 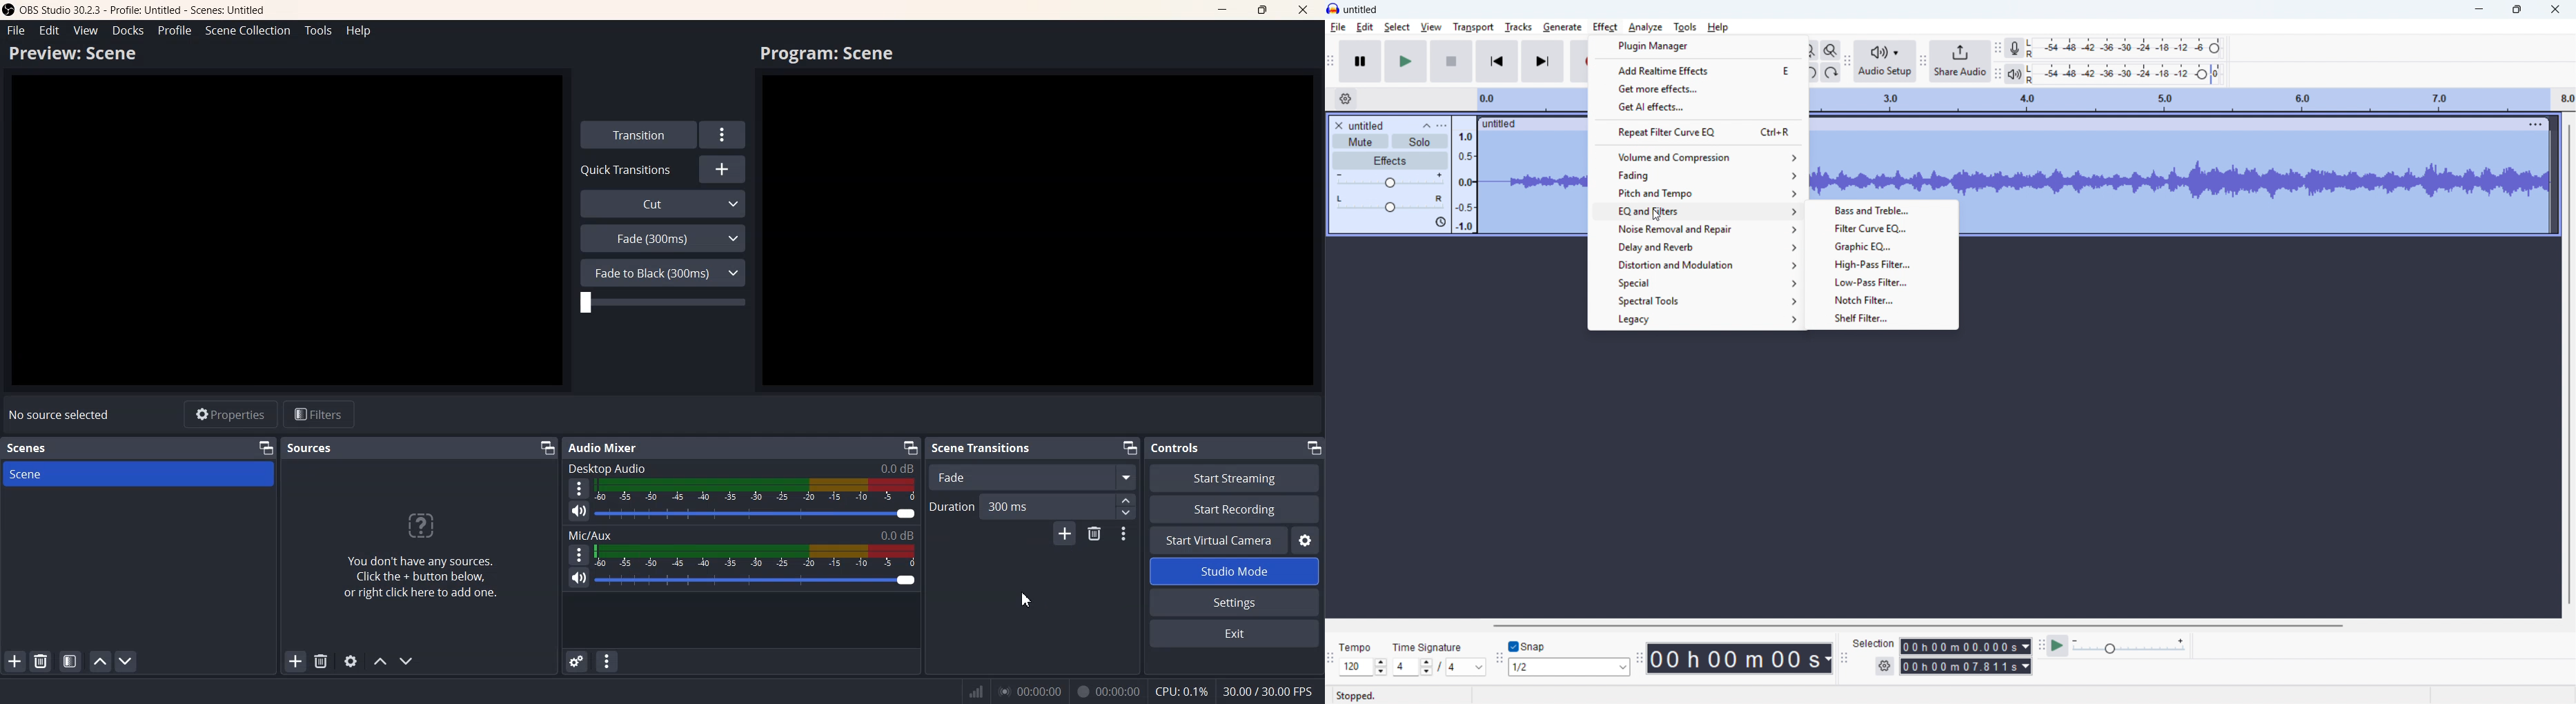 I want to click on Scenes, so click(x=29, y=449).